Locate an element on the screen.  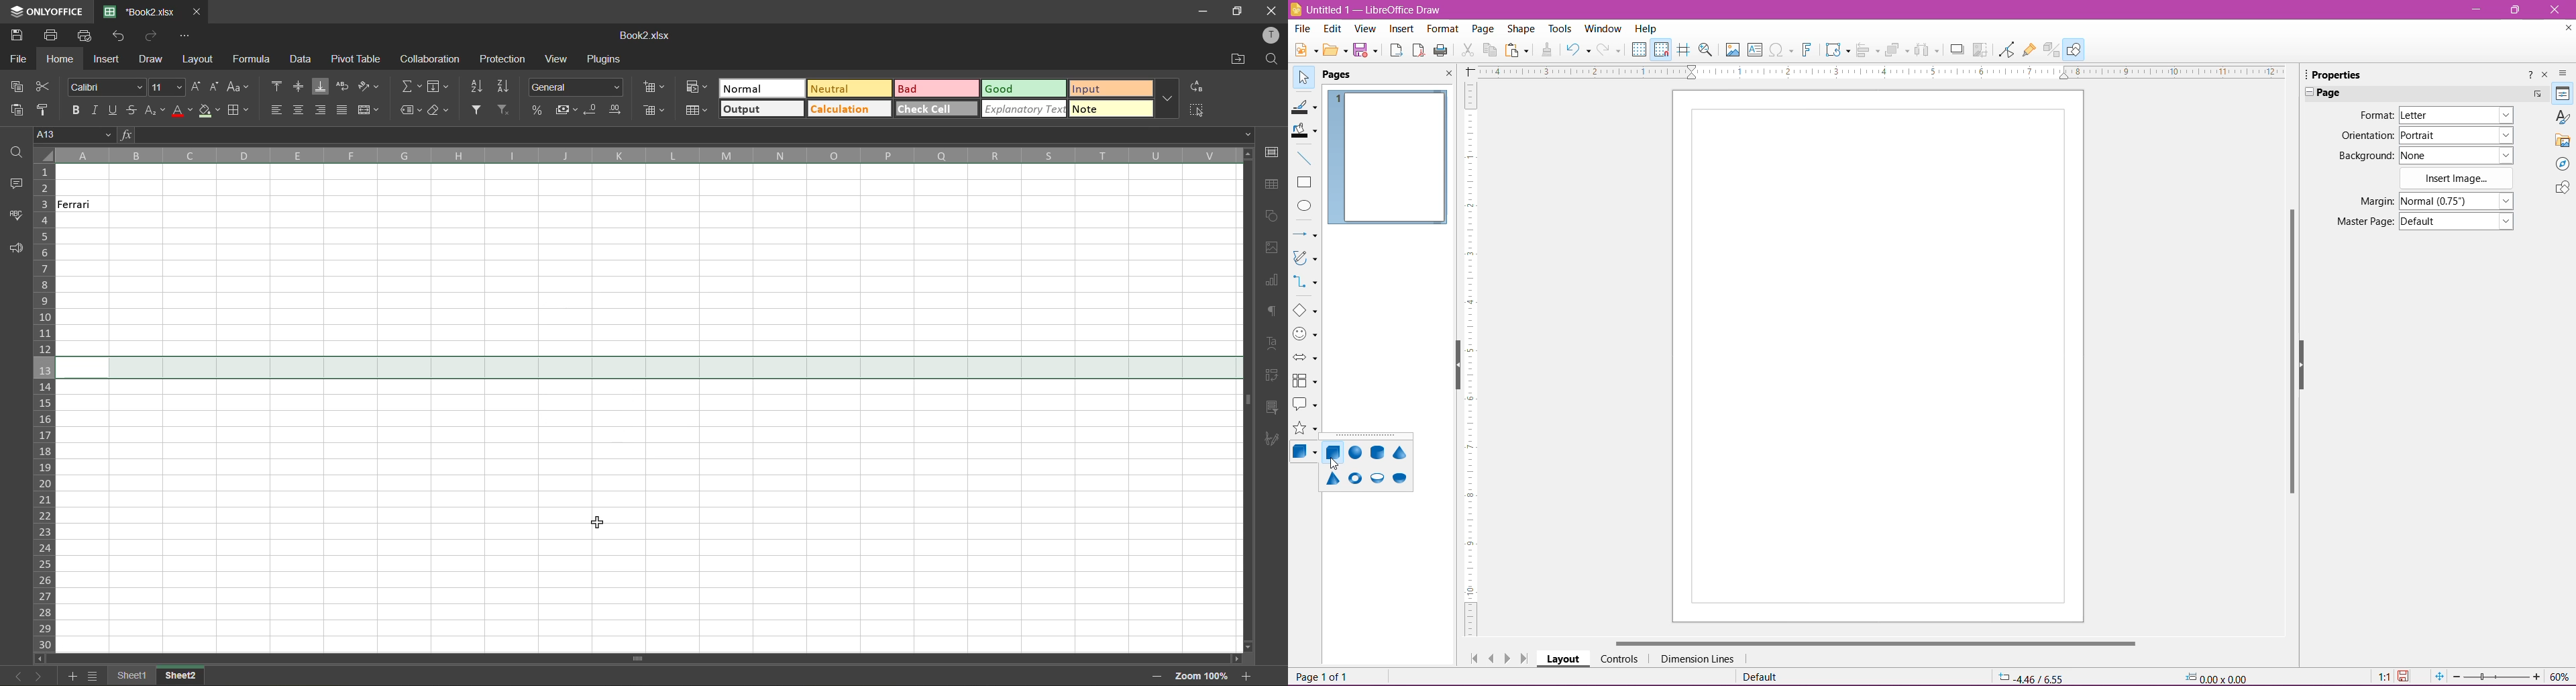
Ruler is located at coordinates (1469, 360).